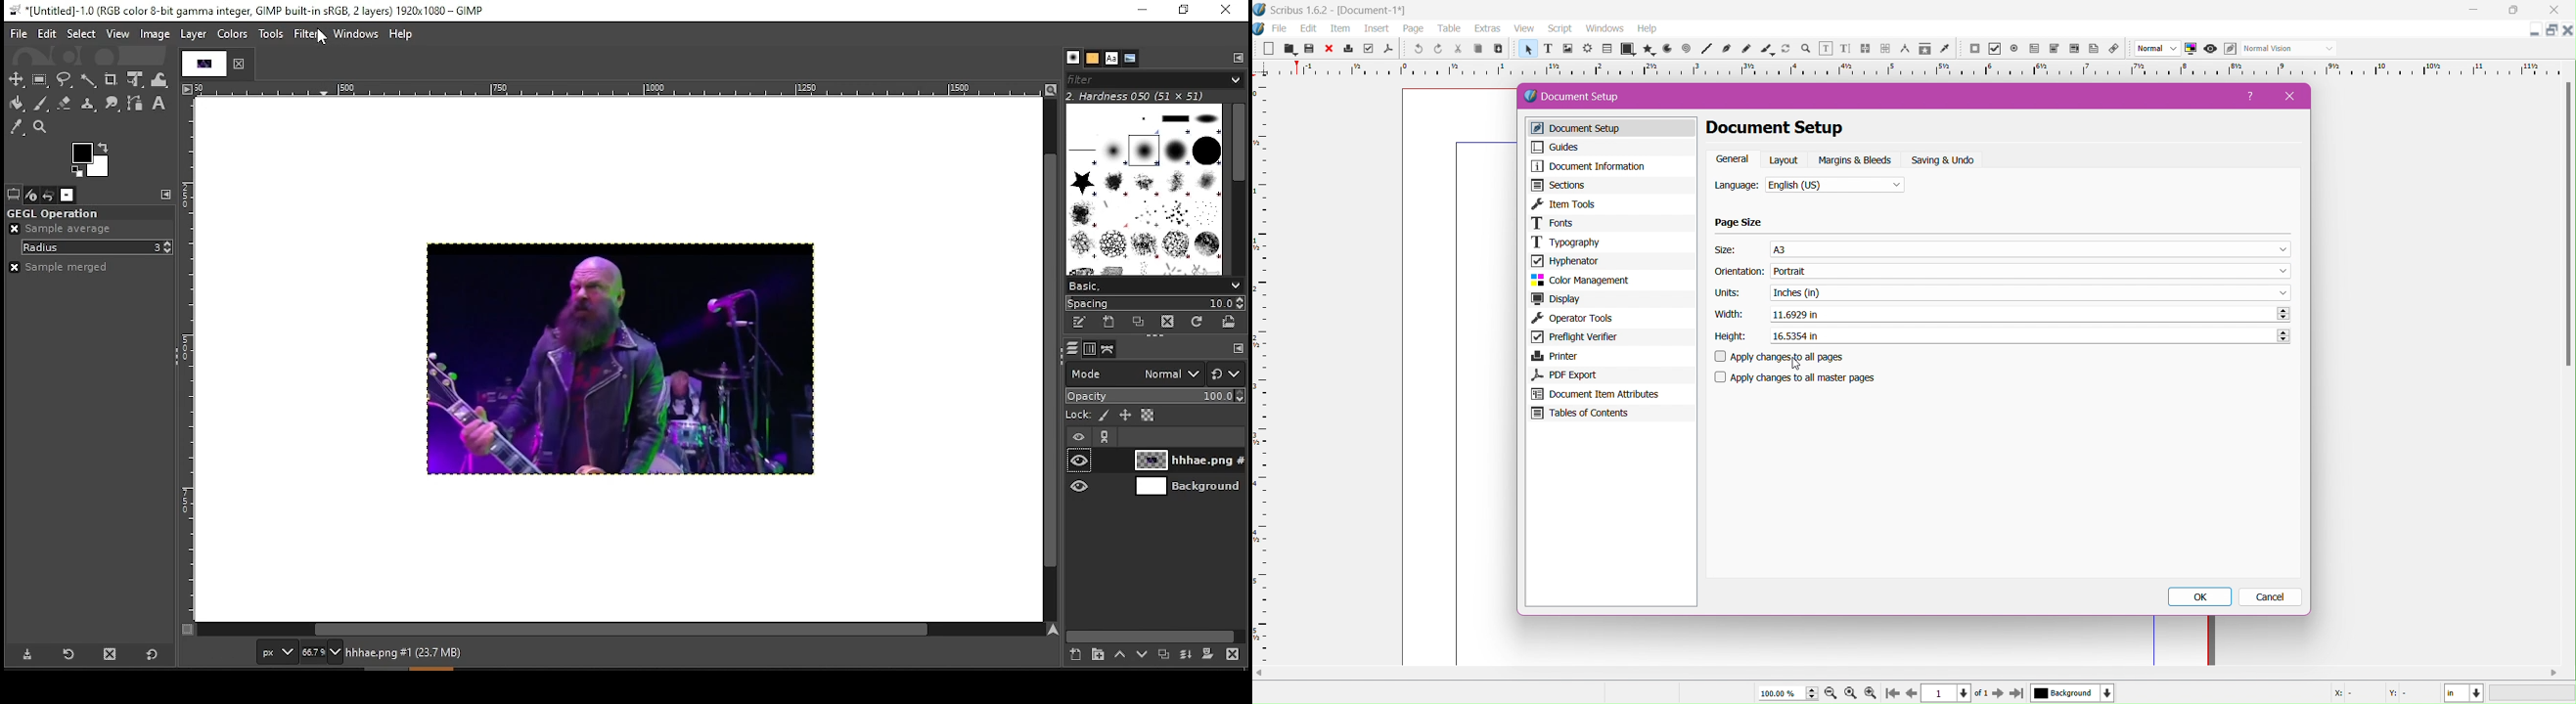 The image size is (2576, 728). I want to click on Document Item Attributes, so click(1611, 394).